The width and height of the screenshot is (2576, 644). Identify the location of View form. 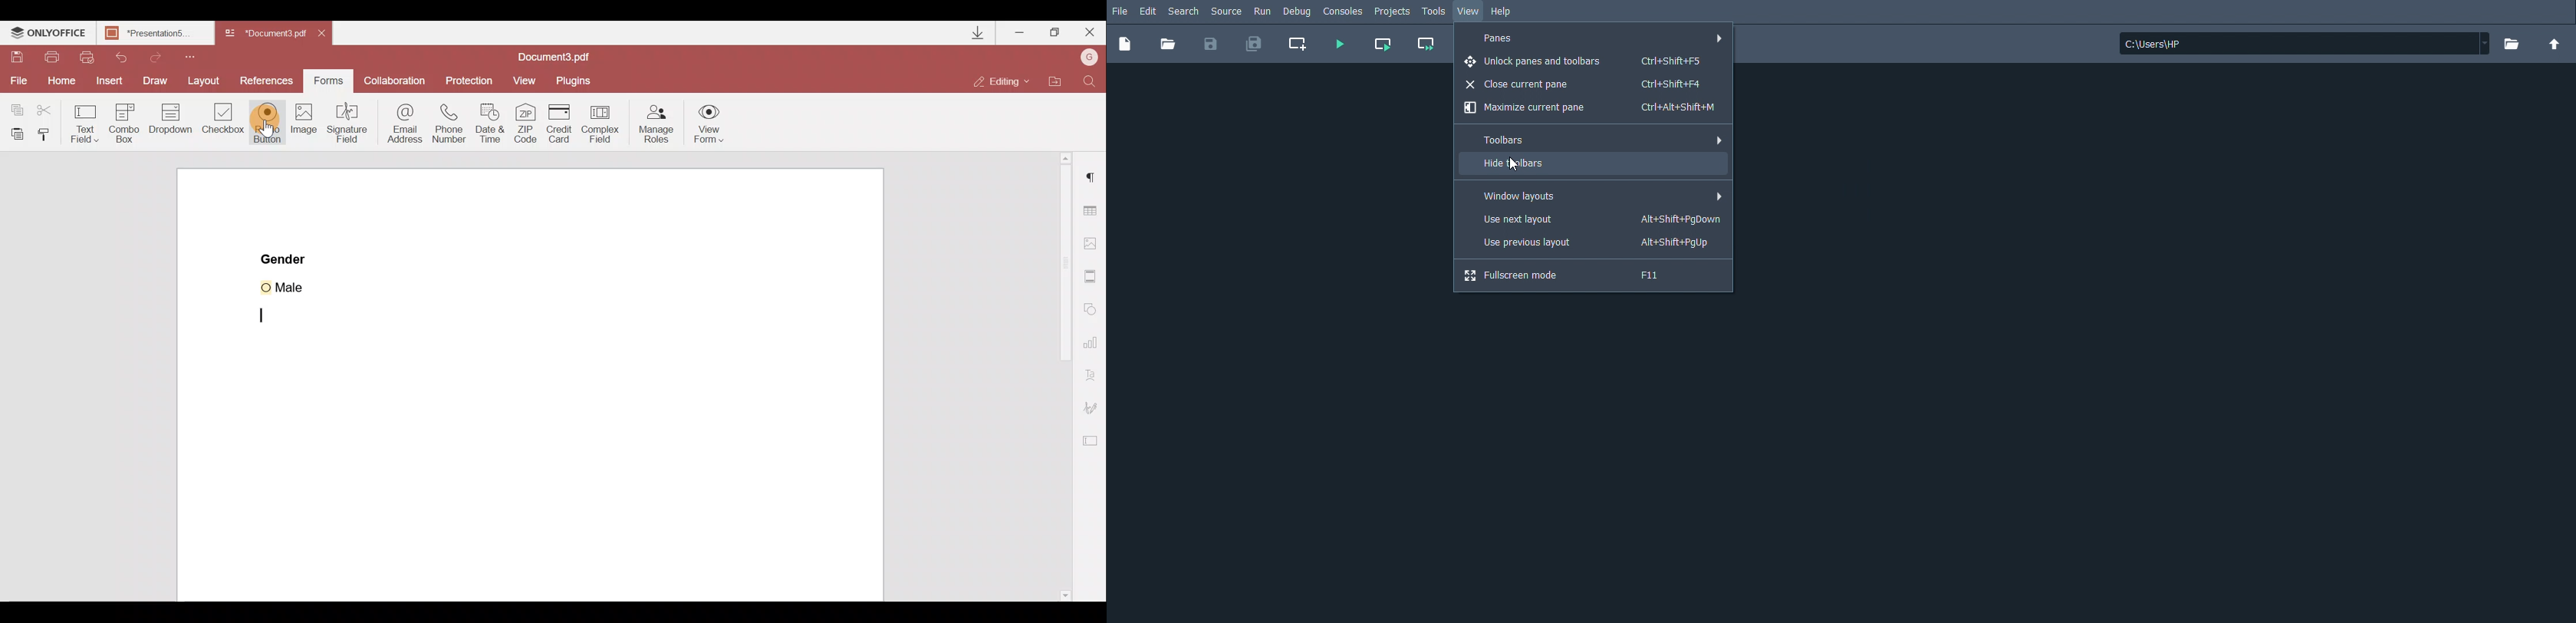
(710, 123).